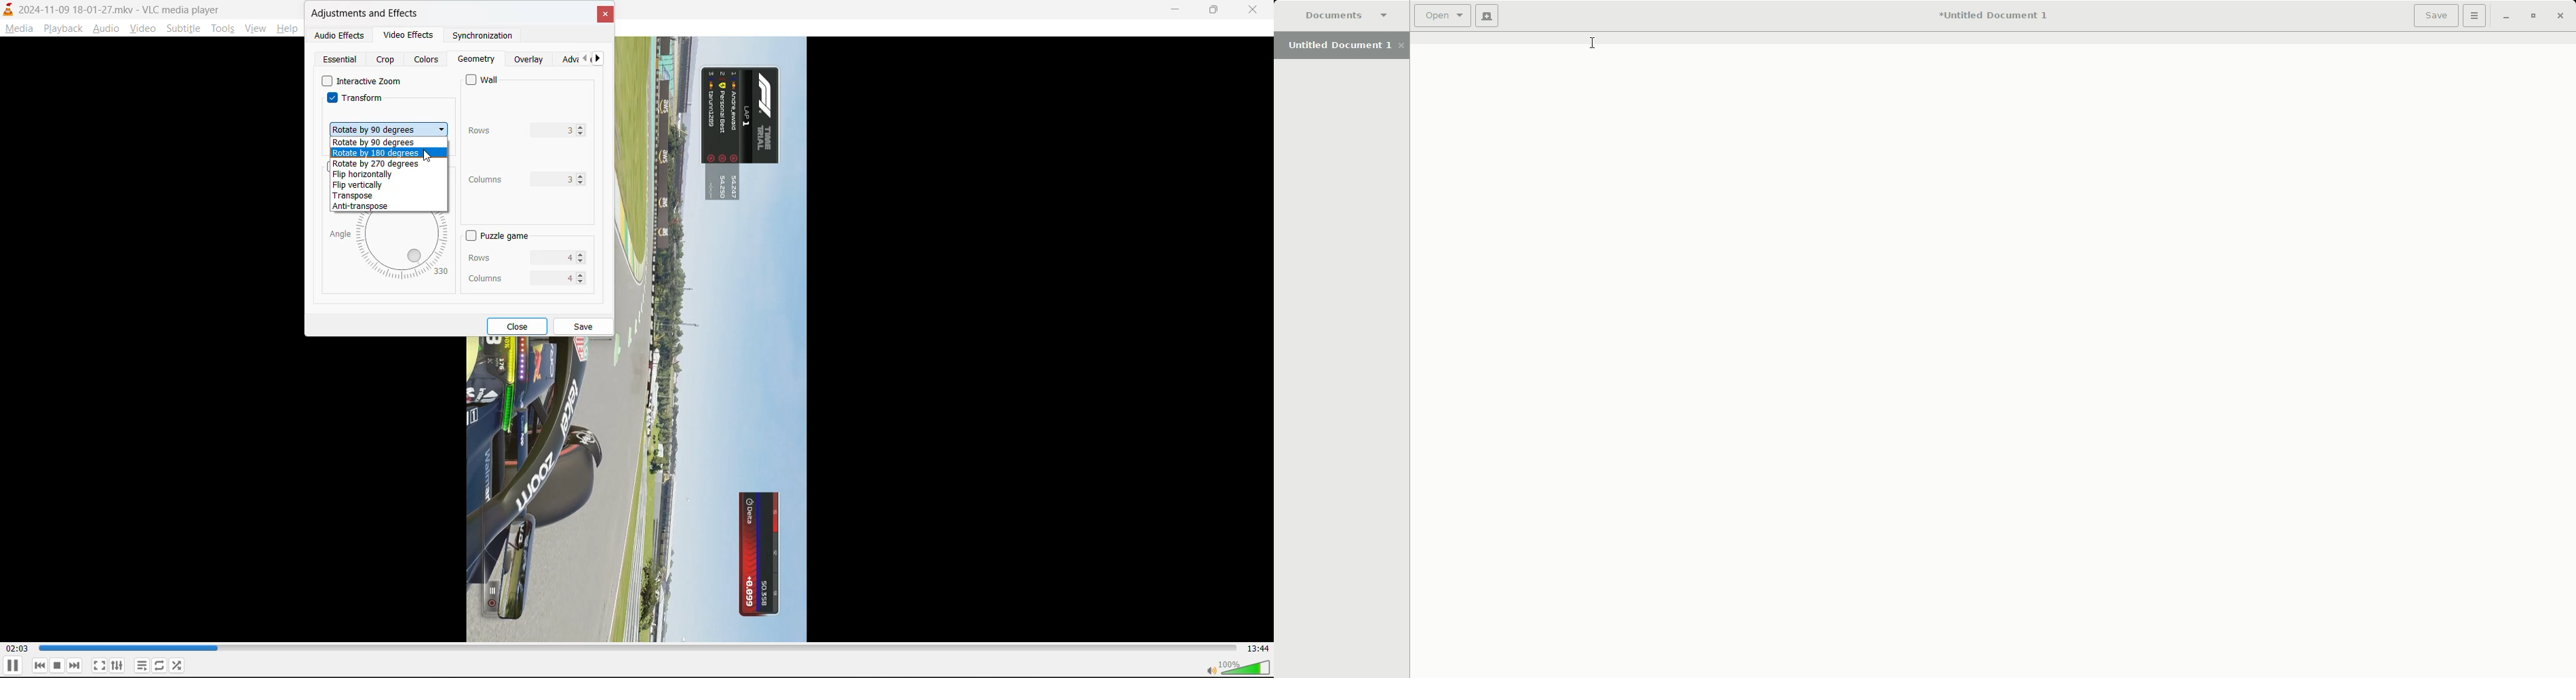 The height and width of the screenshot is (700, 2576). I want to click on pause, so click(12, 667).